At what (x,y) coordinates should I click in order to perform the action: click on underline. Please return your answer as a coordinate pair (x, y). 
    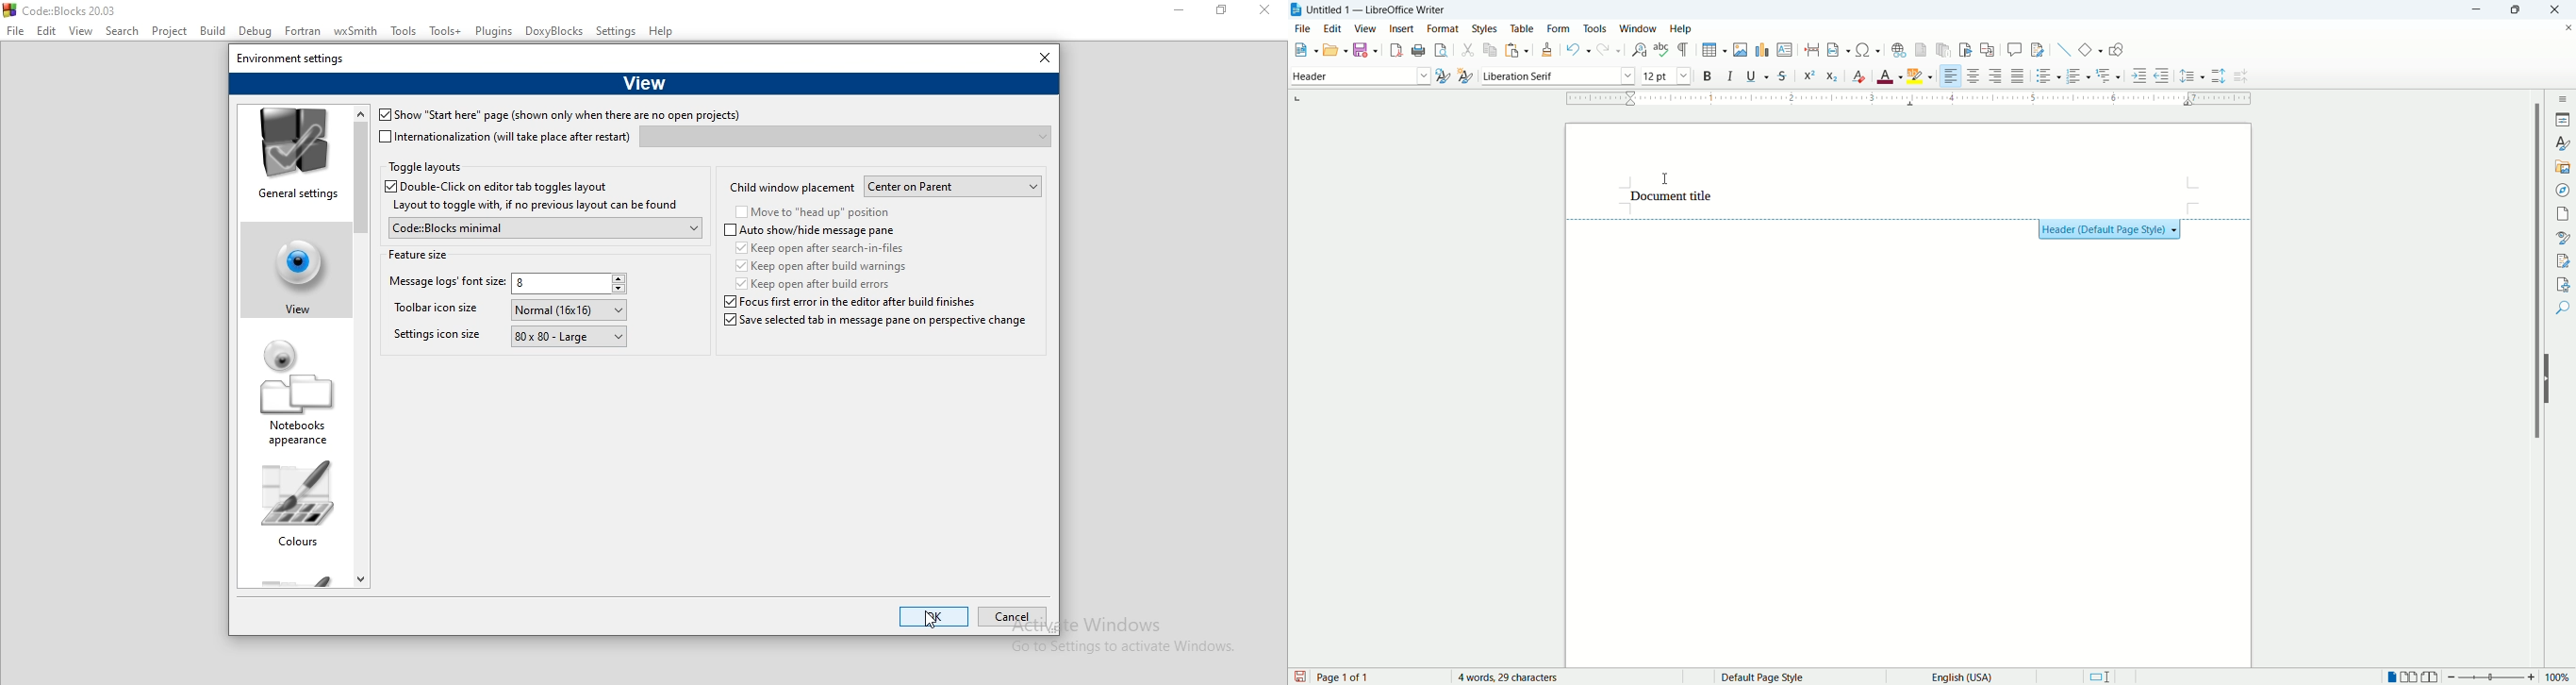
    Looking at the image, I should click on (1758, 77).